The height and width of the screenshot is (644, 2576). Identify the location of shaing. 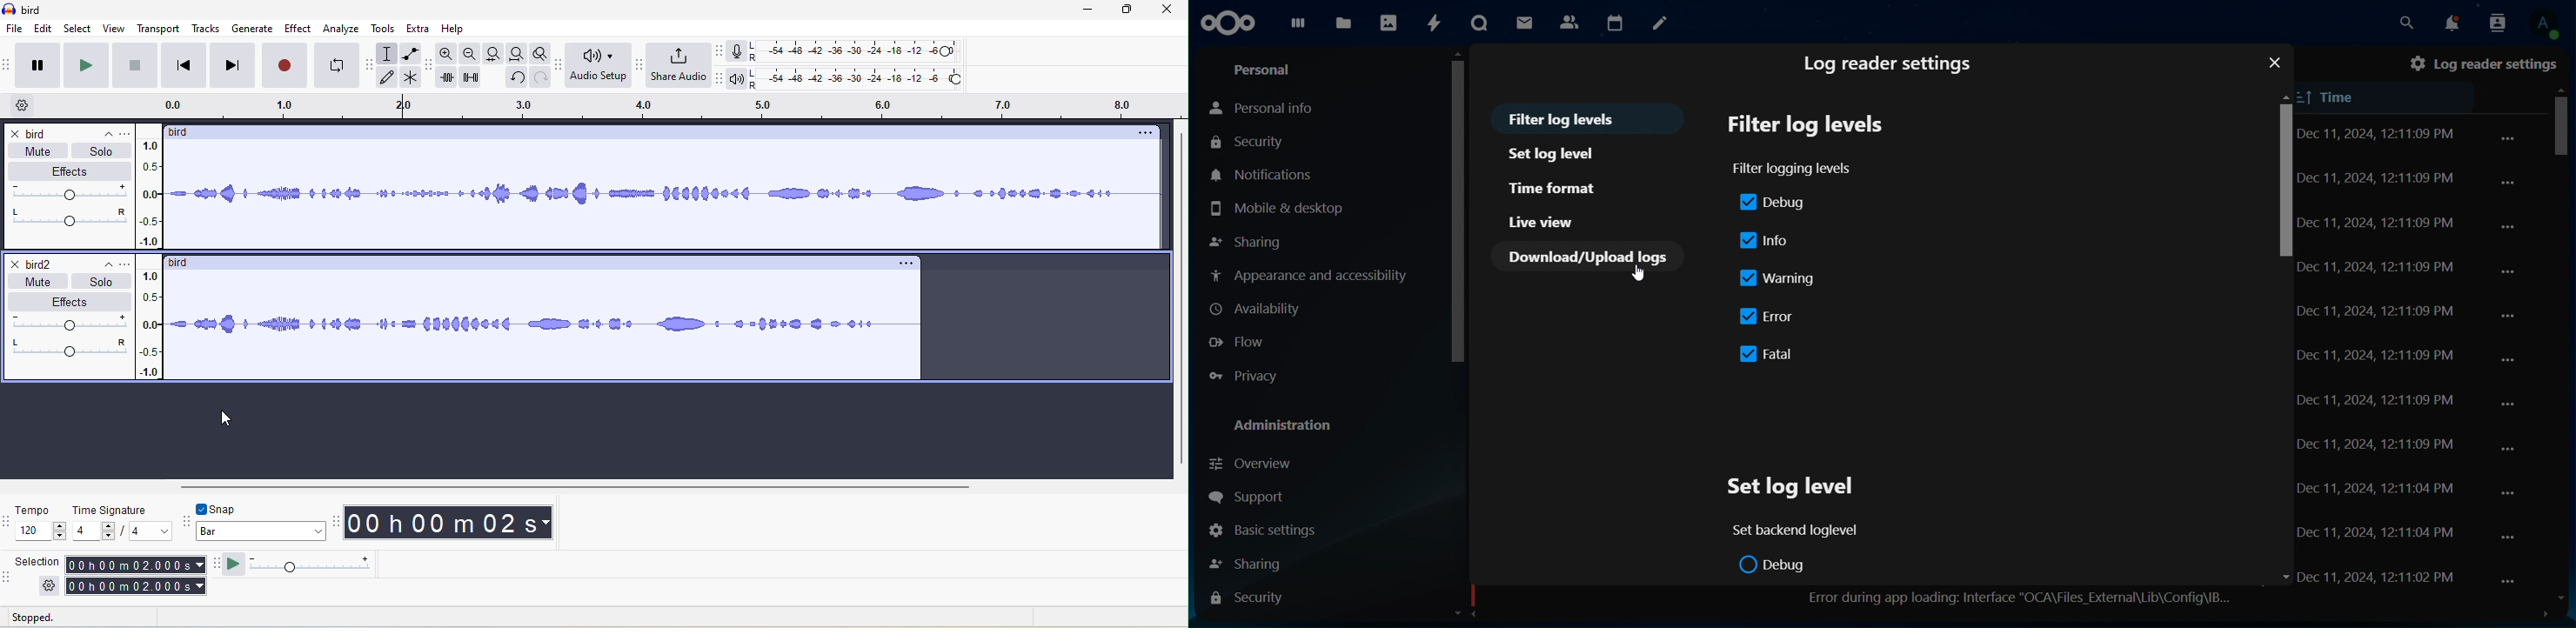
(1248, 561).